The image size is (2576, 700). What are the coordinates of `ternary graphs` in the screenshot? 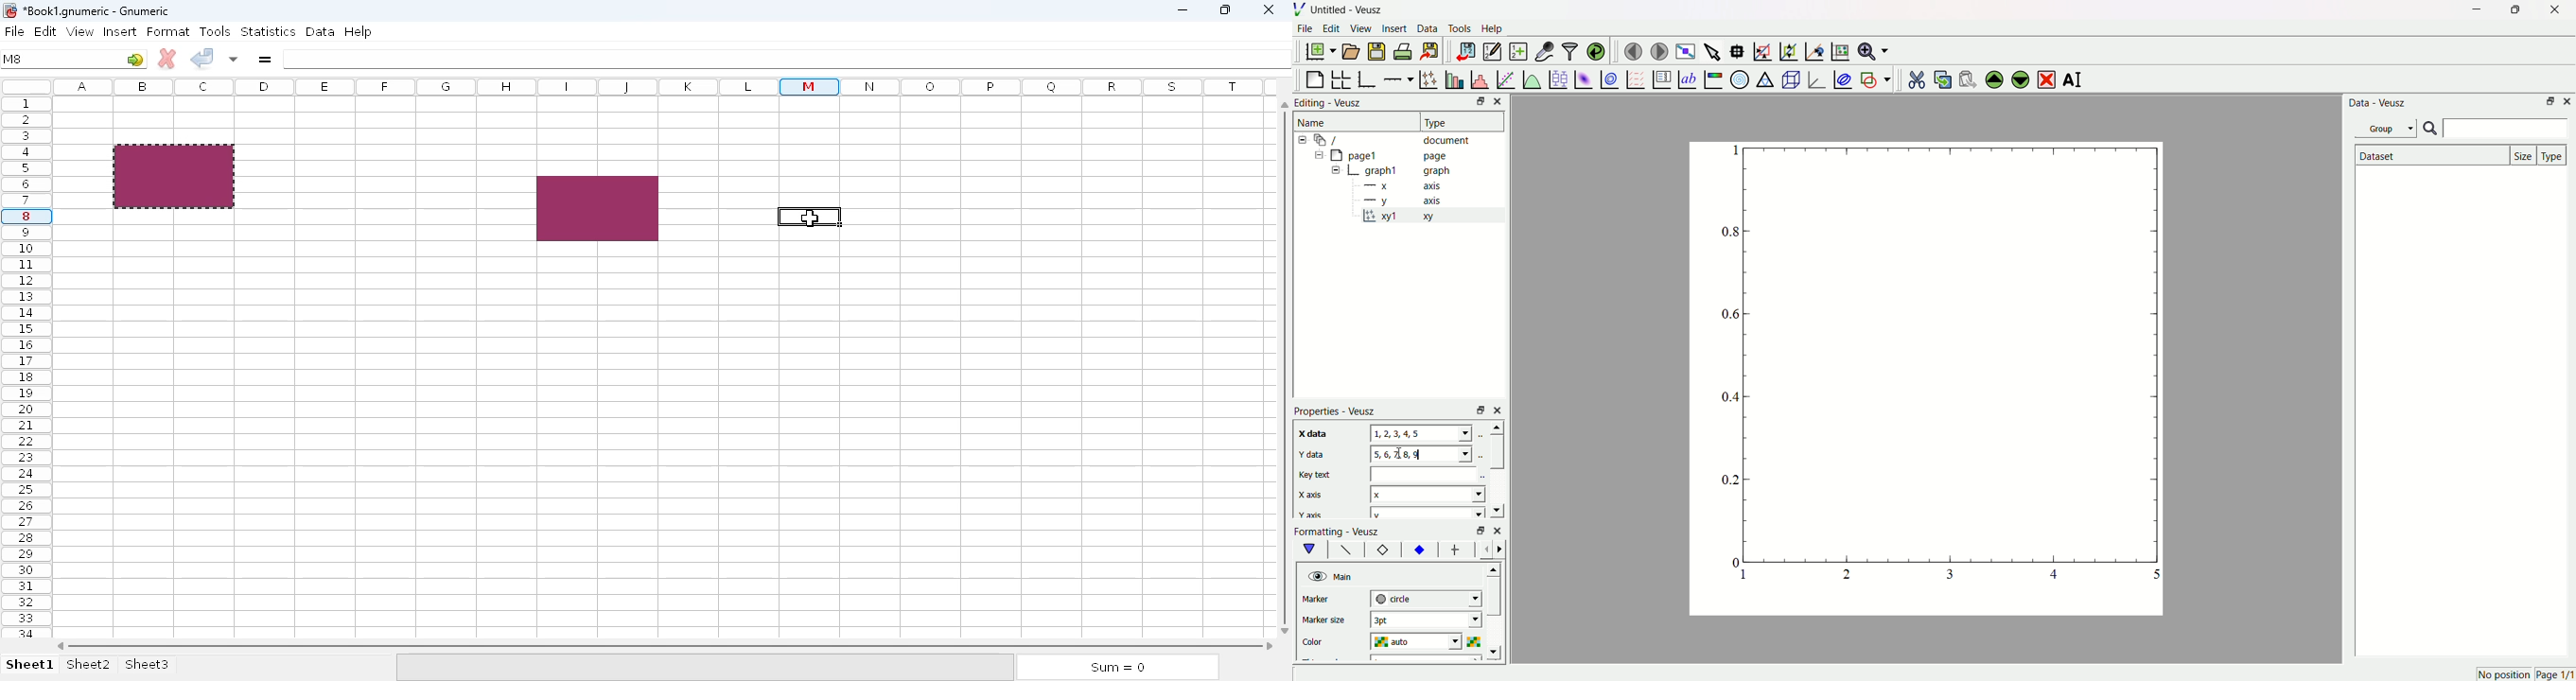 It's located at (1765, 78).